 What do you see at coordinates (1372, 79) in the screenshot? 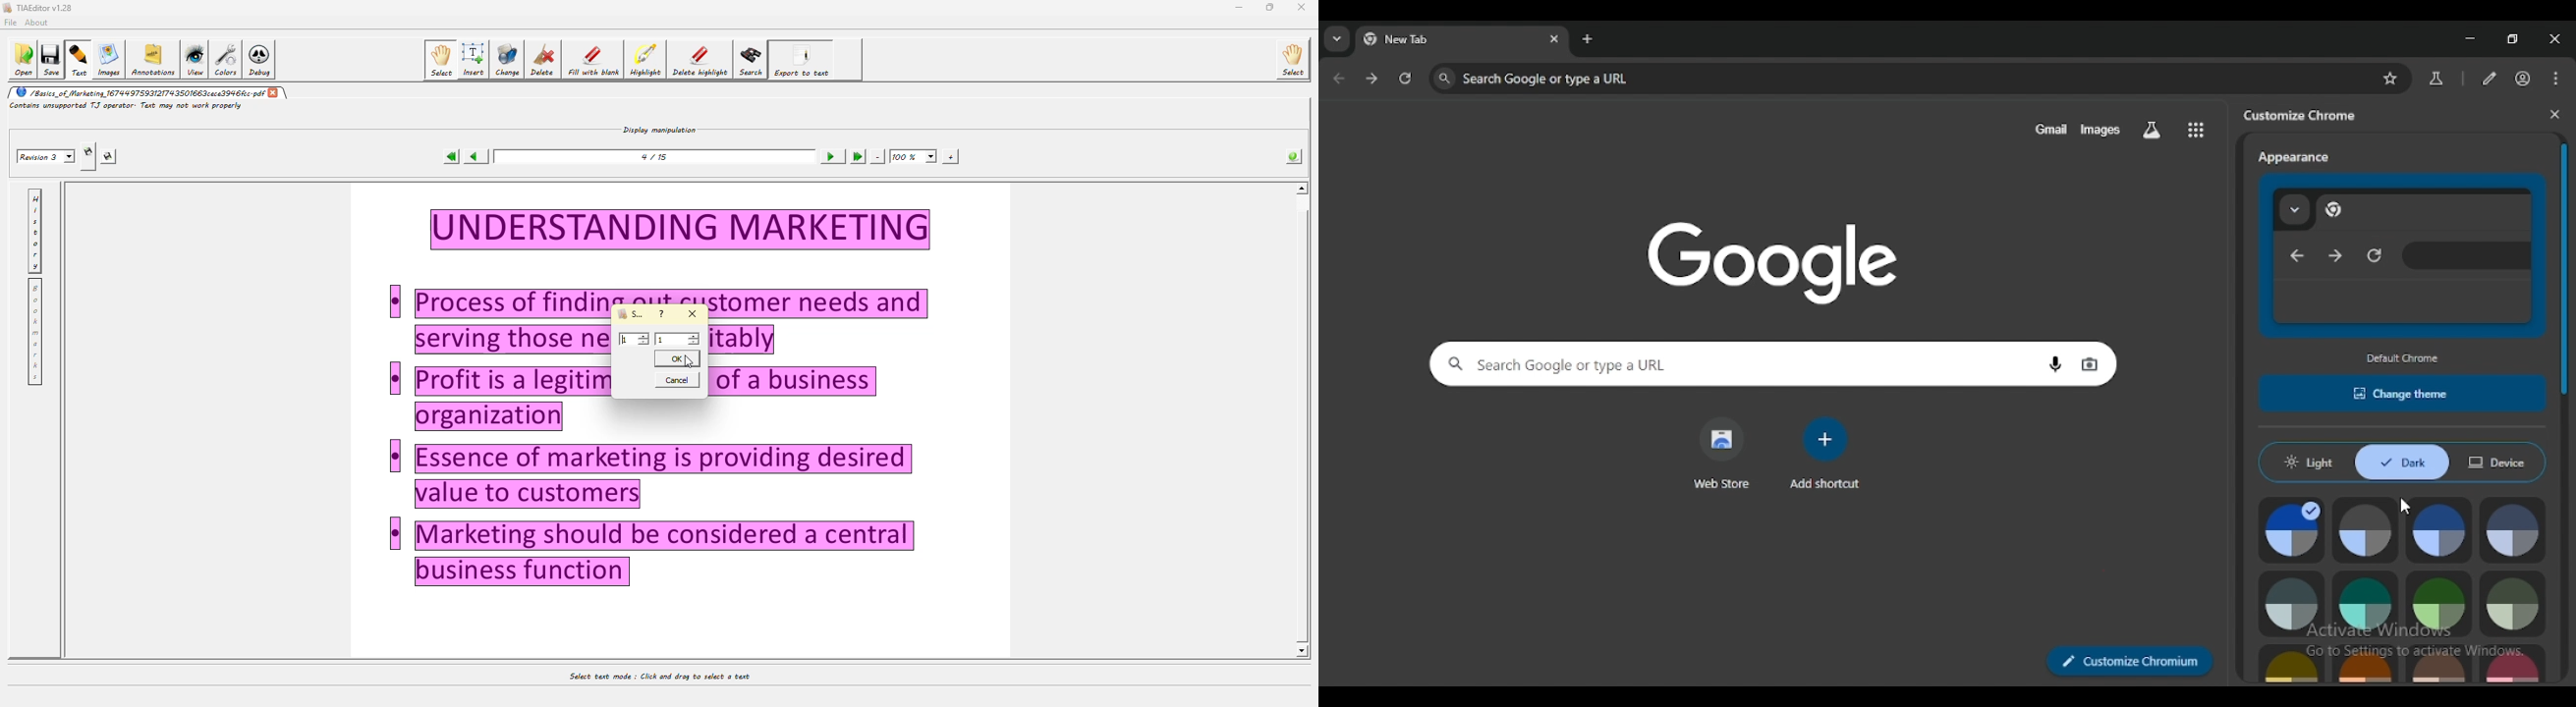
I see `click to go forward` at bounding box center [1372, 79].